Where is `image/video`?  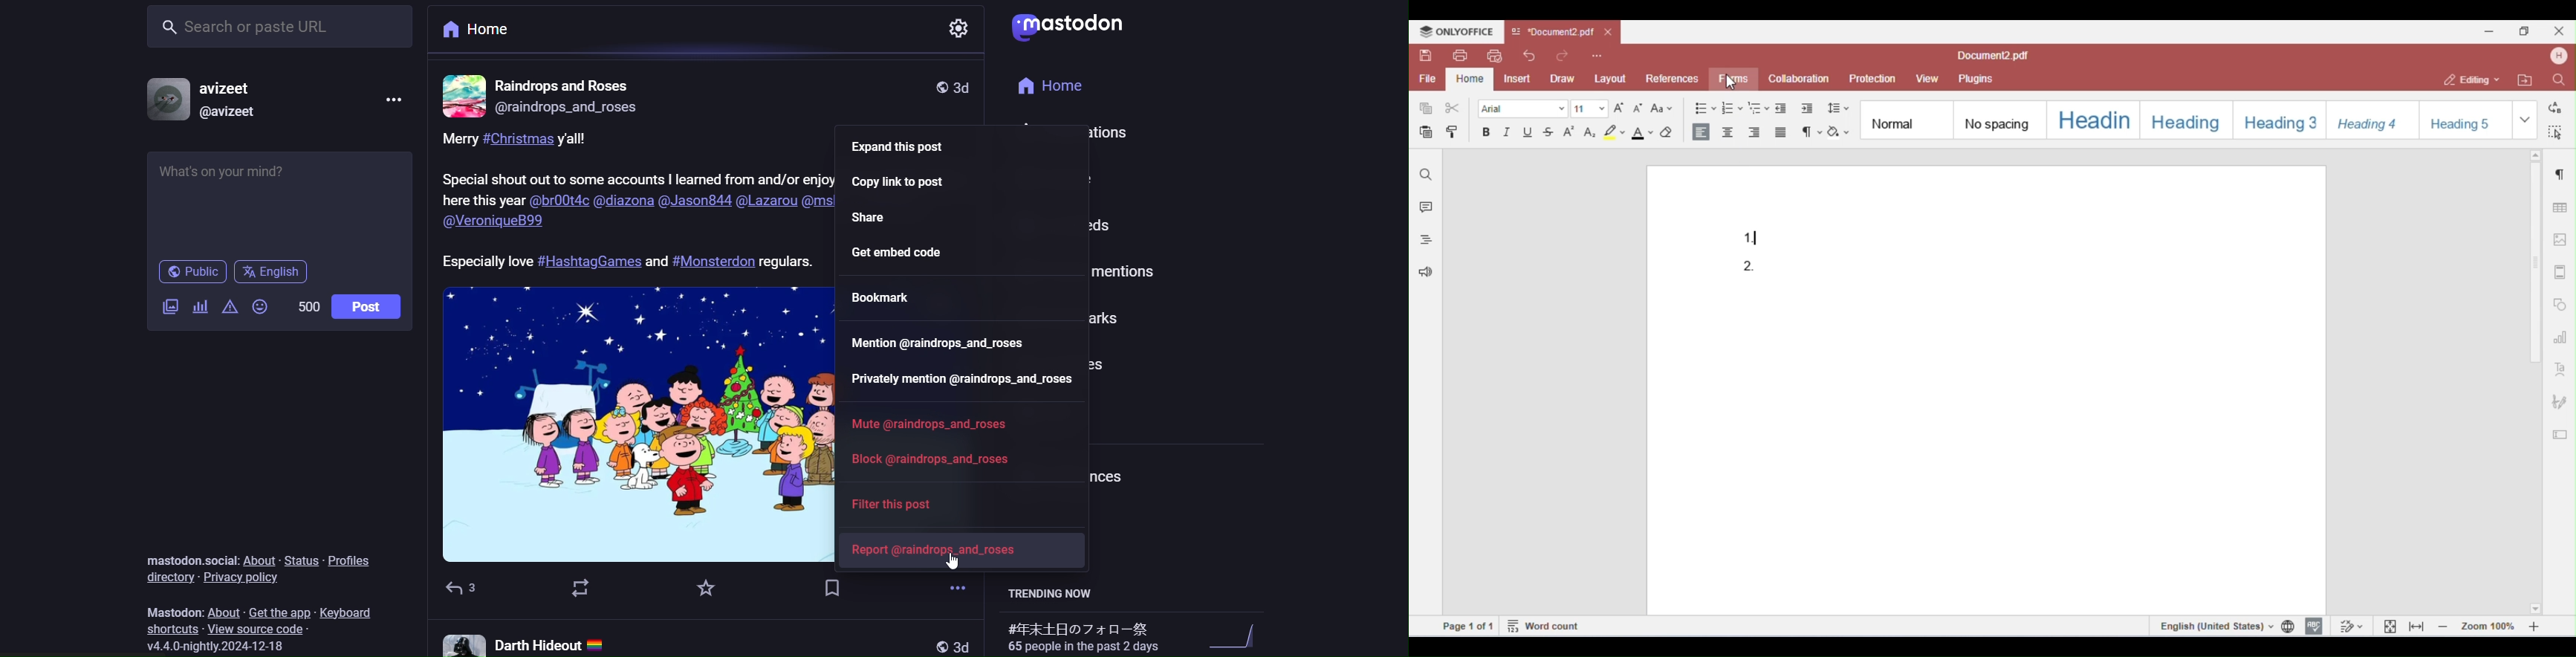
image/video is located at coordinates (170, 306).